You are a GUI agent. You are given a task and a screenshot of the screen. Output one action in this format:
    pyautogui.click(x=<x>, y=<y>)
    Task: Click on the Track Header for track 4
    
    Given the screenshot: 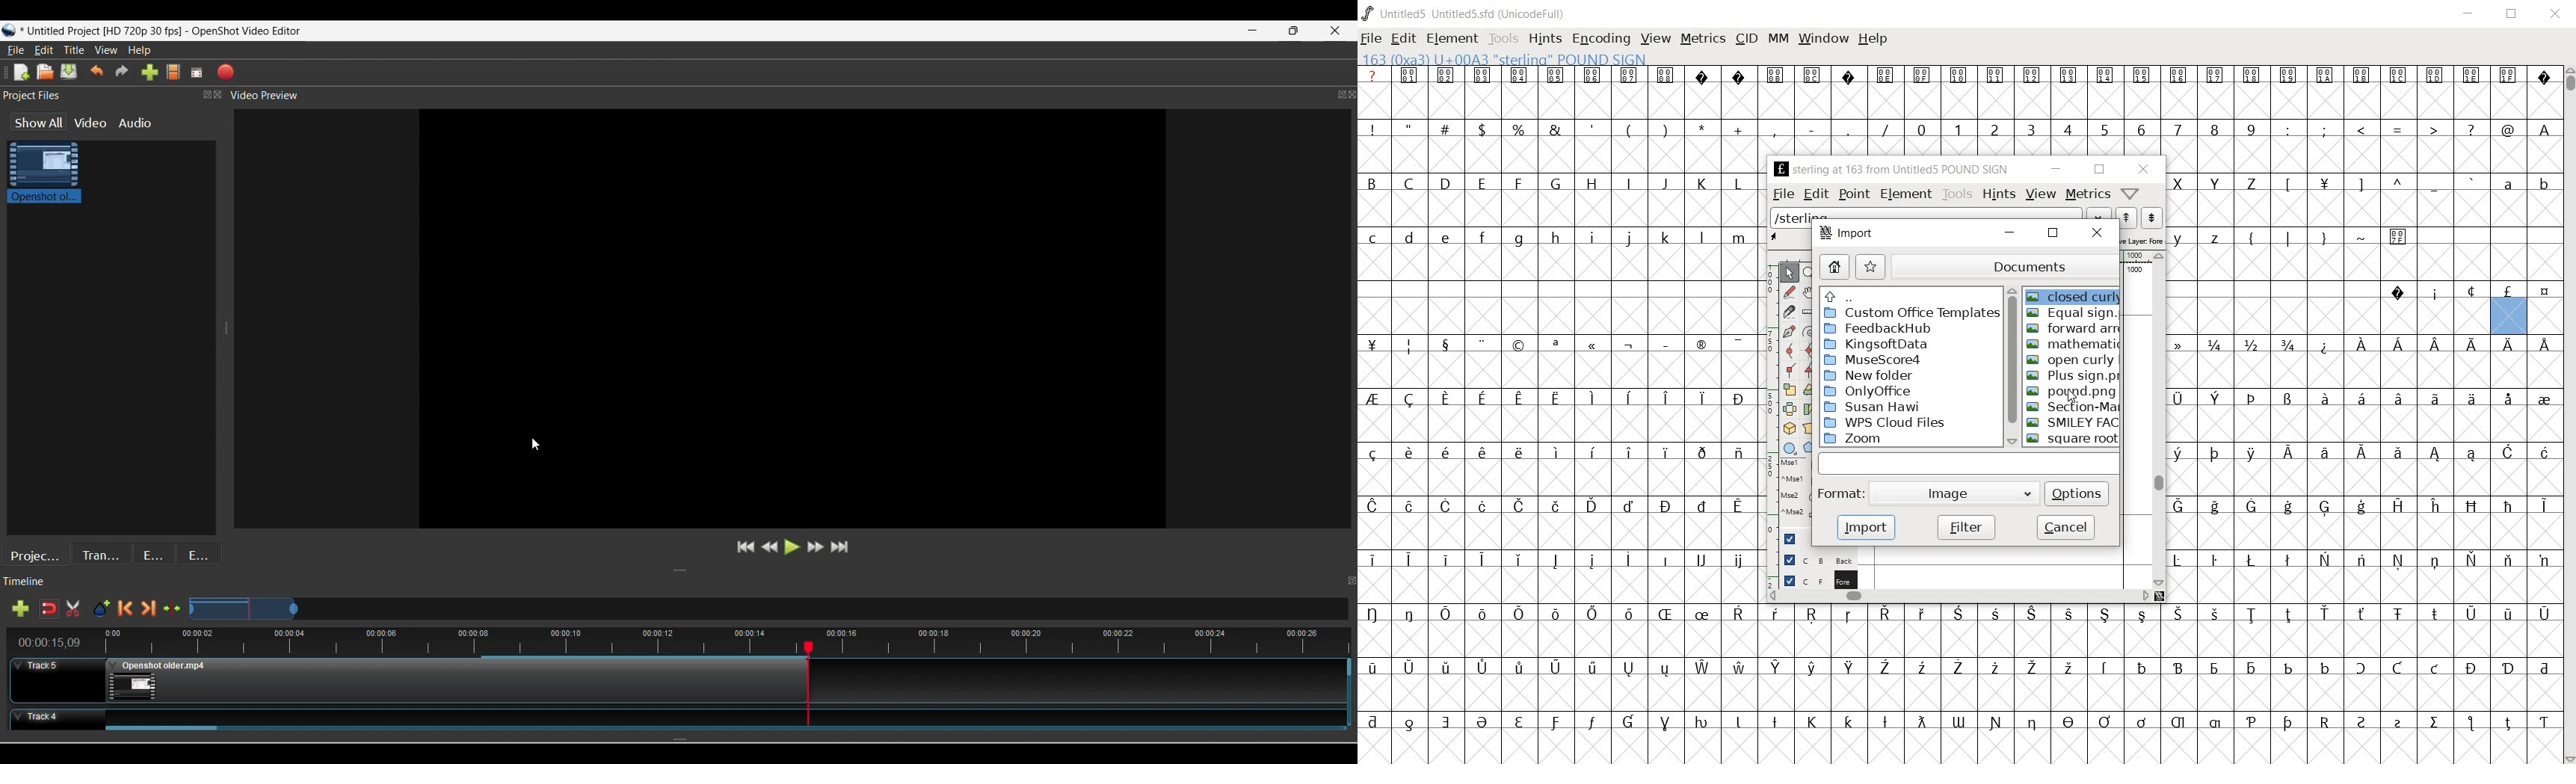 What is the action you would take?
    pyautogui.click(x=52, y=719)
    